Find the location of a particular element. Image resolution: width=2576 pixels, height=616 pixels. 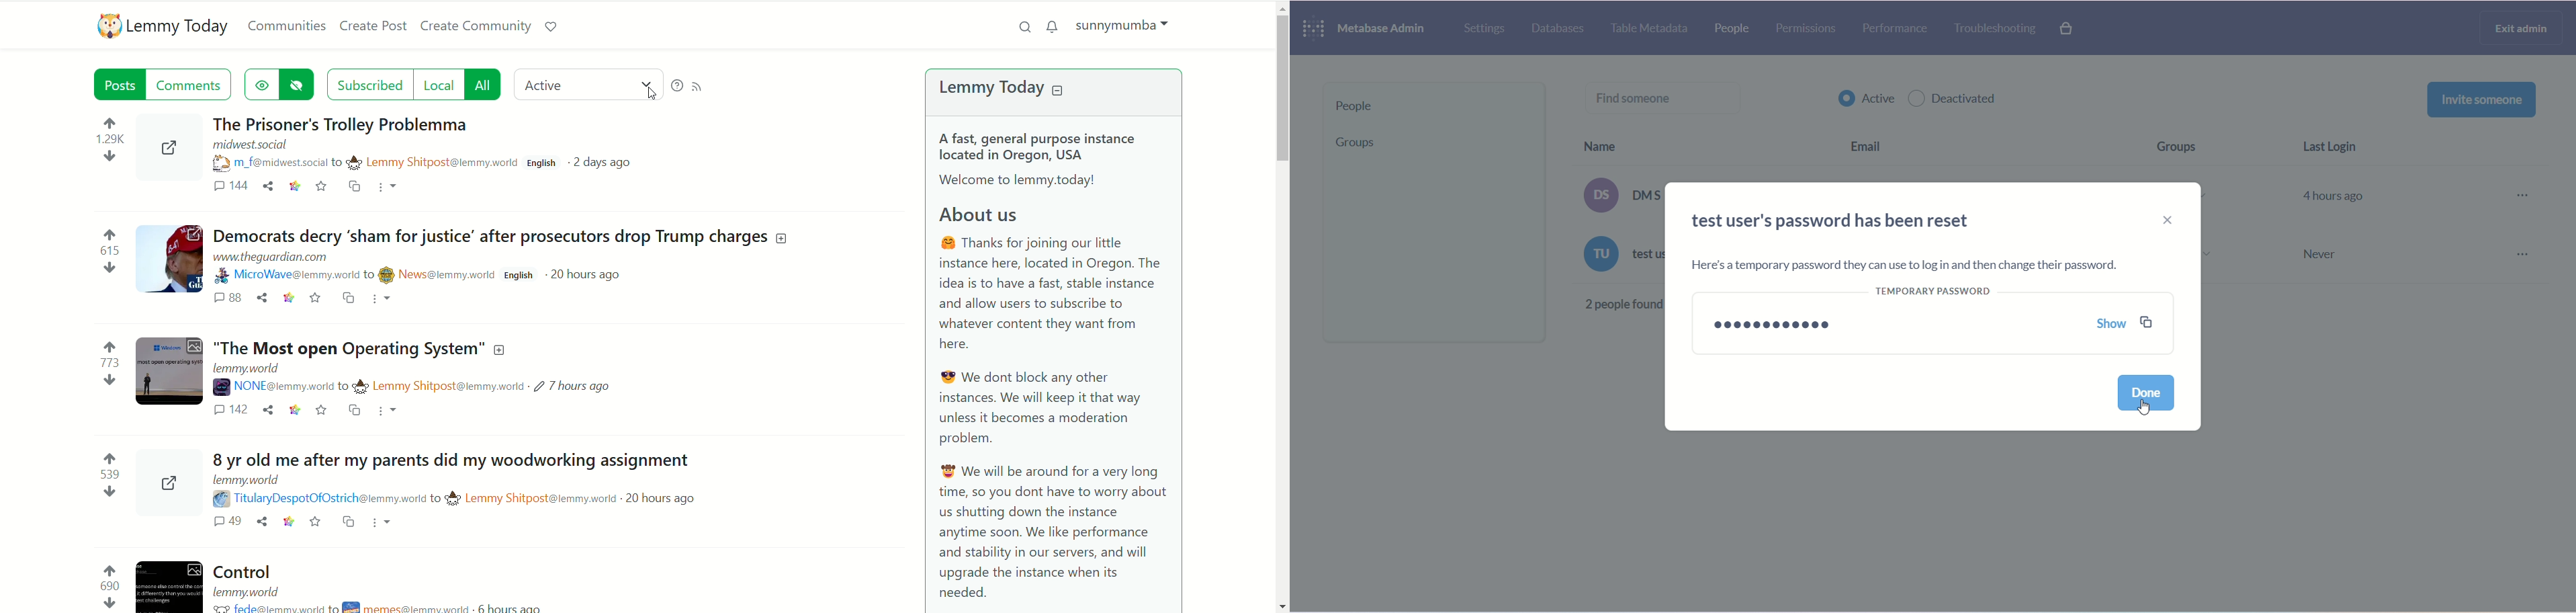

groups is located at coordinates (2188, 144).